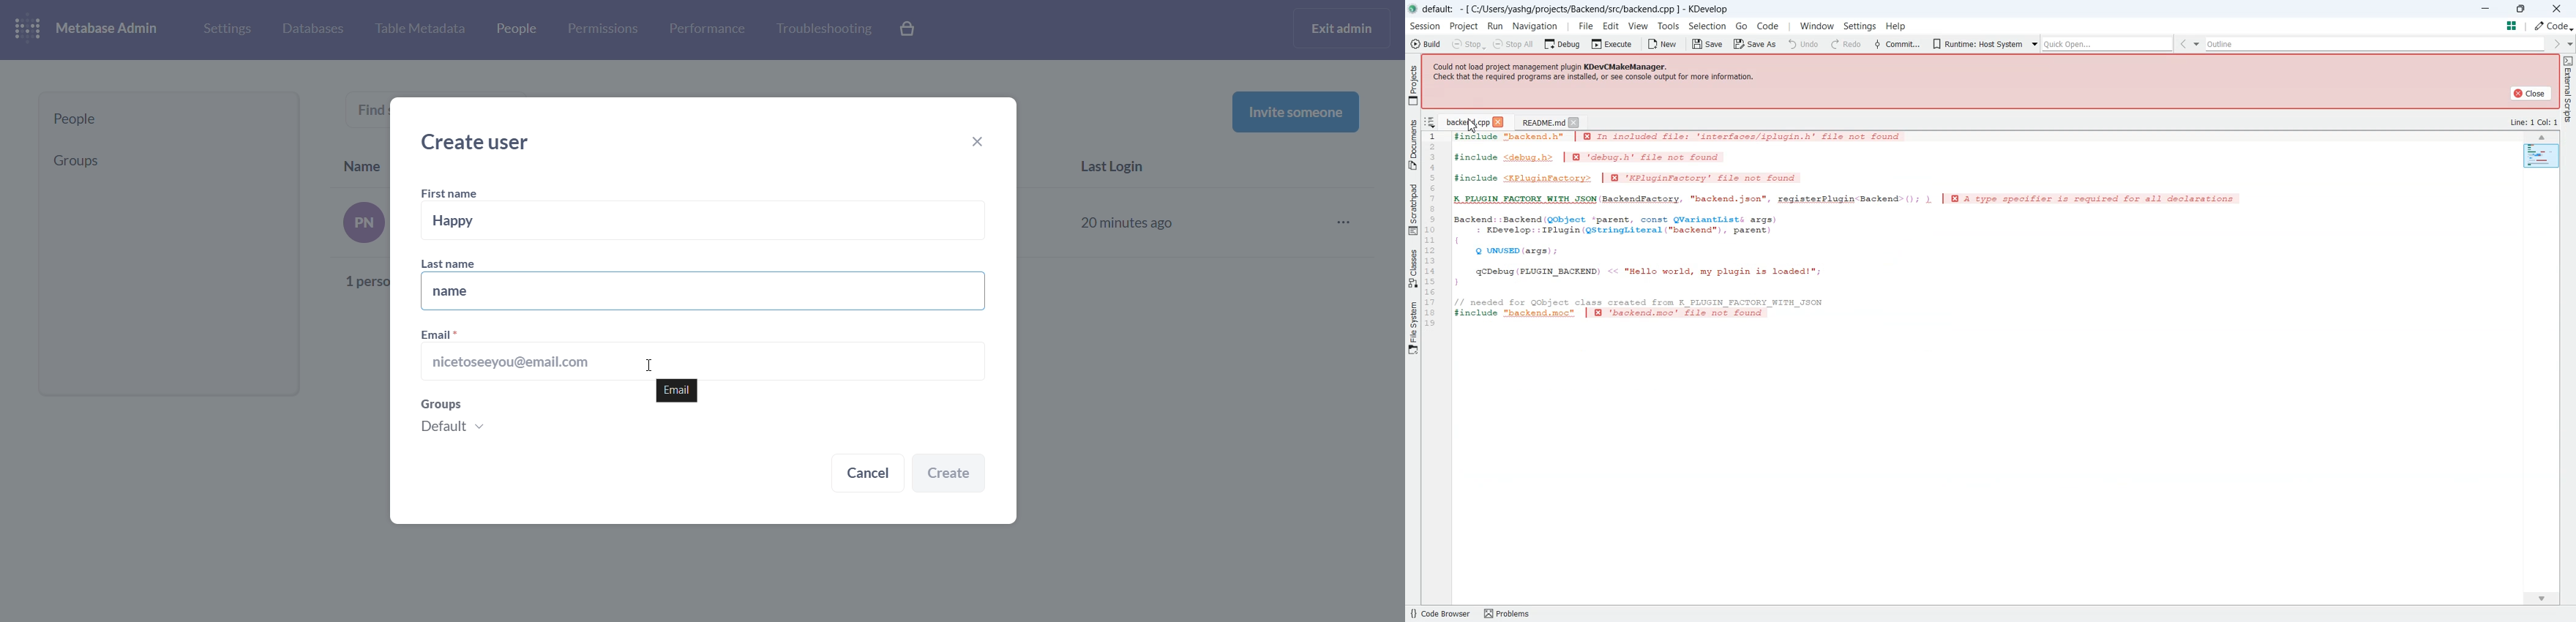  I want to click on Backend: : Backend (QObject ‘parent, const QVariantListi args)
: KDevelop: :IPlugin (QStringLiteral ("backend"), parent), so click(1619, 227).